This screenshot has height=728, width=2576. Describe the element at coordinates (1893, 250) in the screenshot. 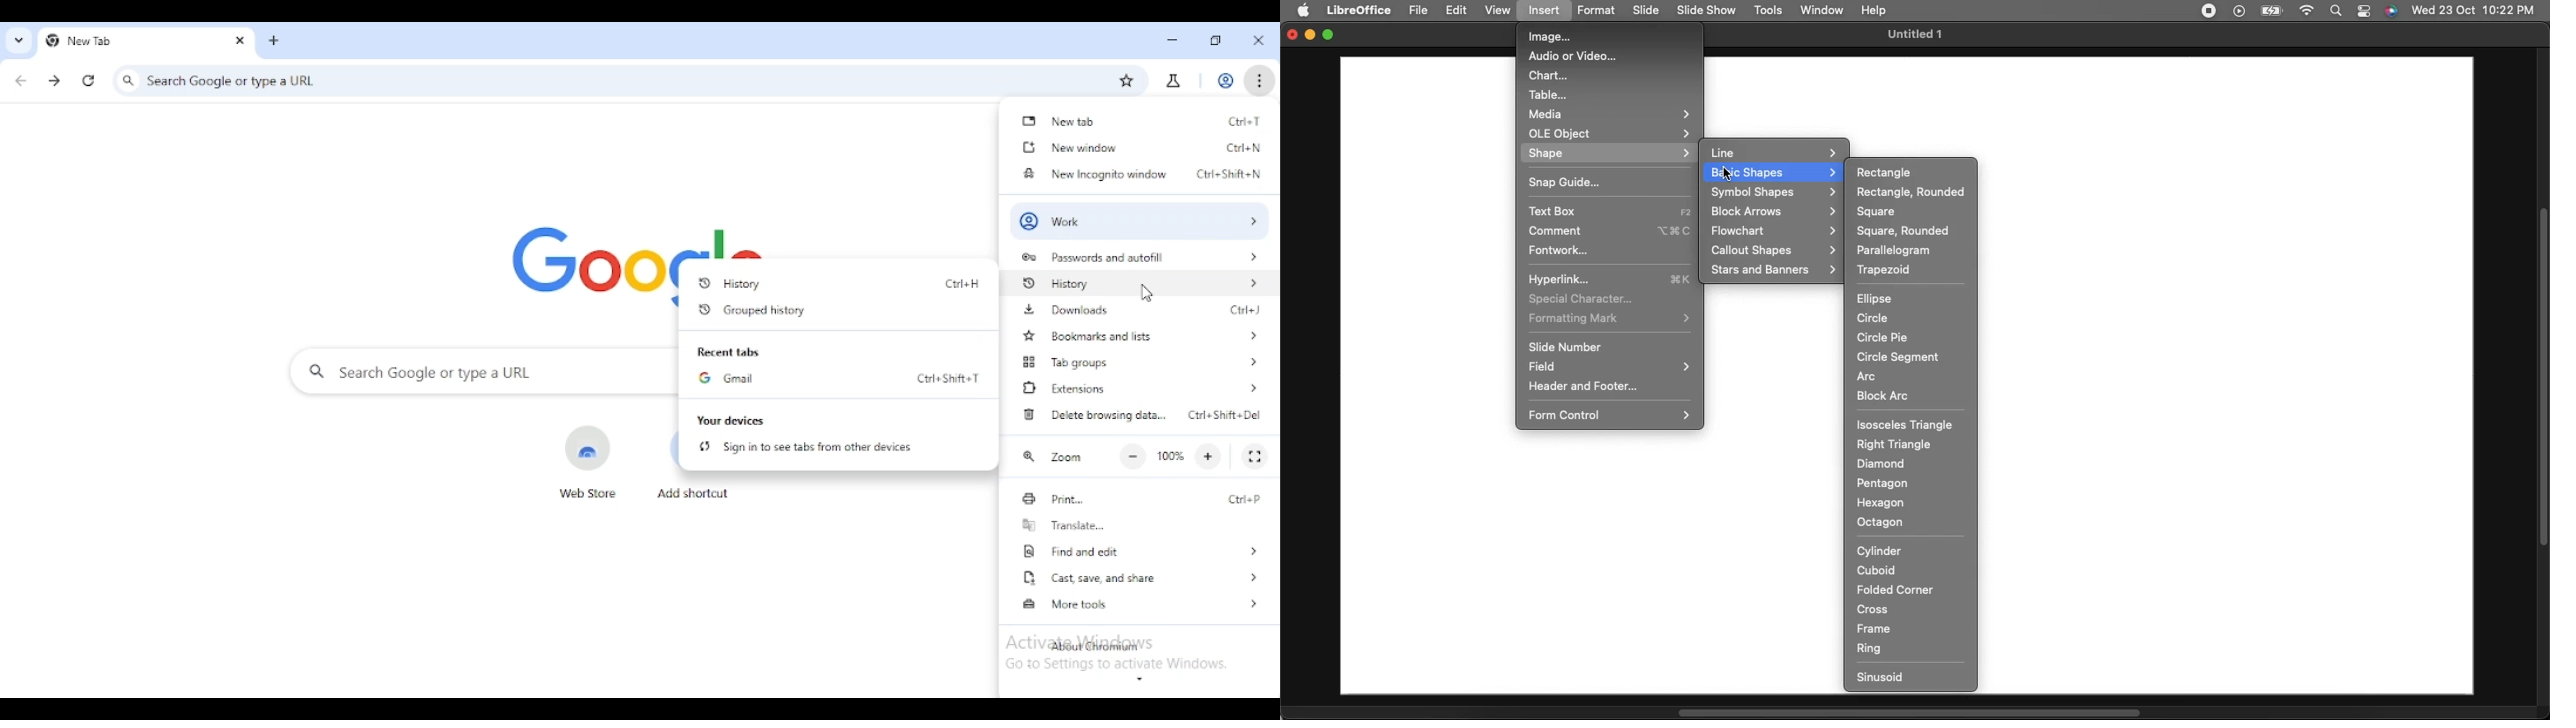

I see `Parallelogram` at that location.